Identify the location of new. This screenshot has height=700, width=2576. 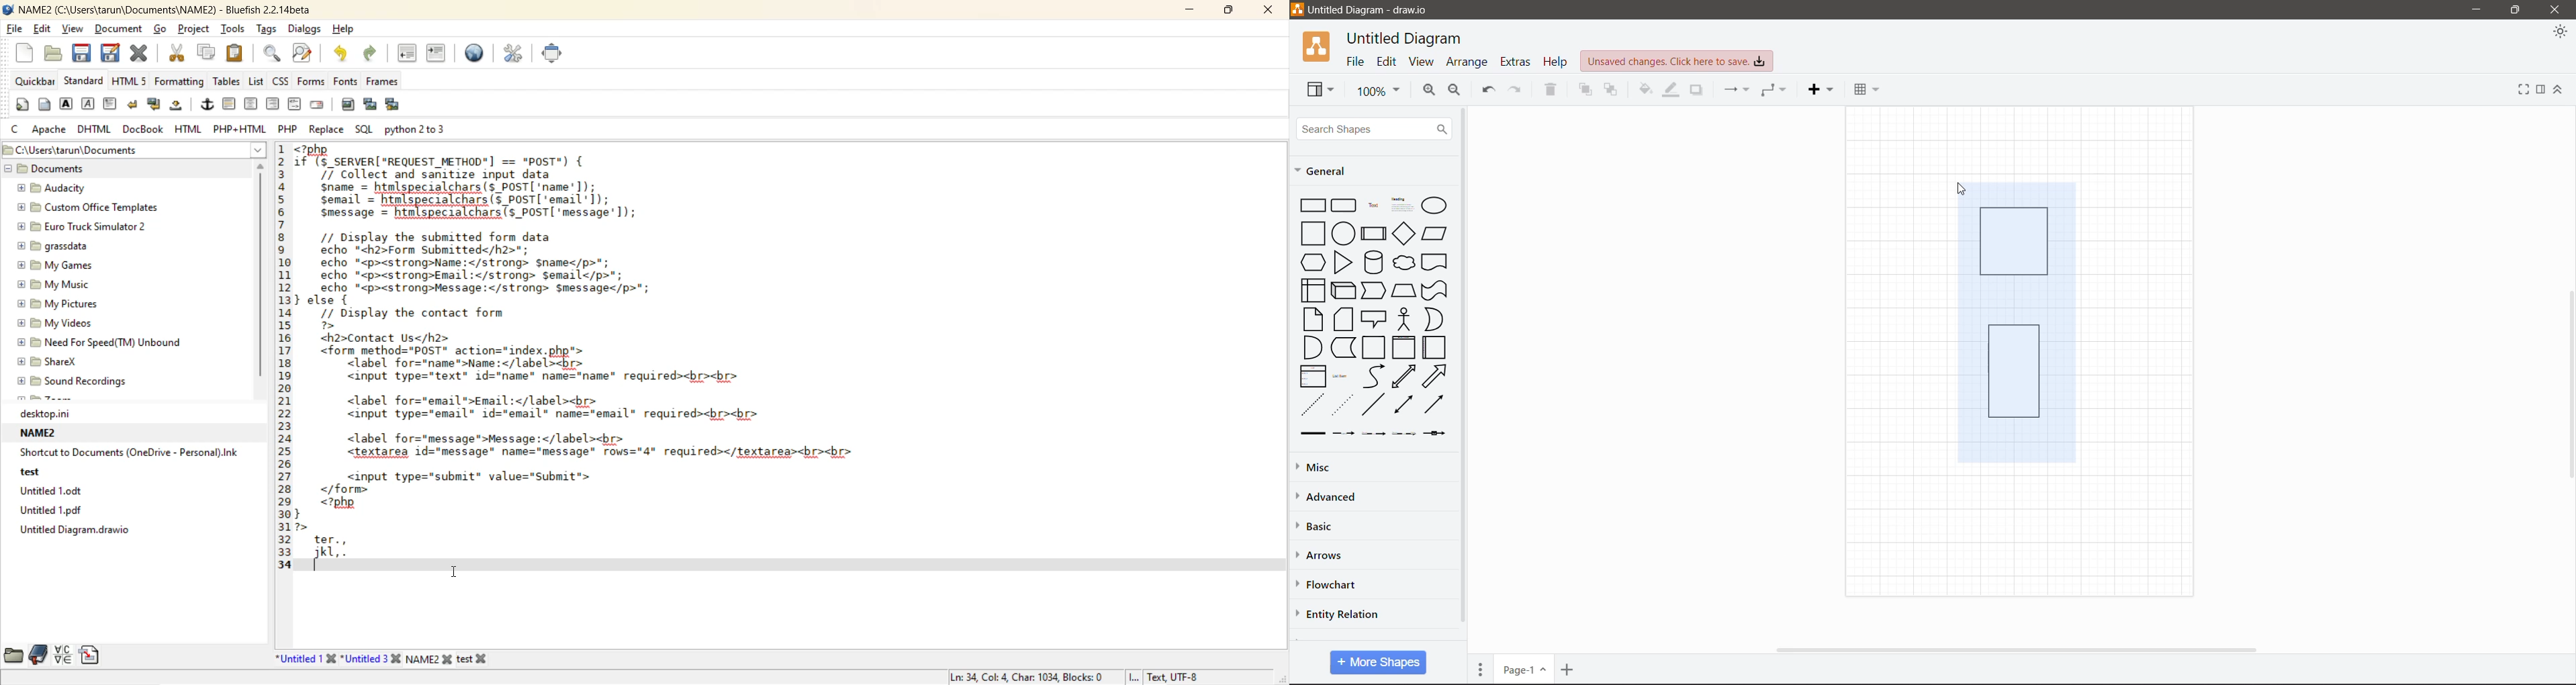
(26, 52).